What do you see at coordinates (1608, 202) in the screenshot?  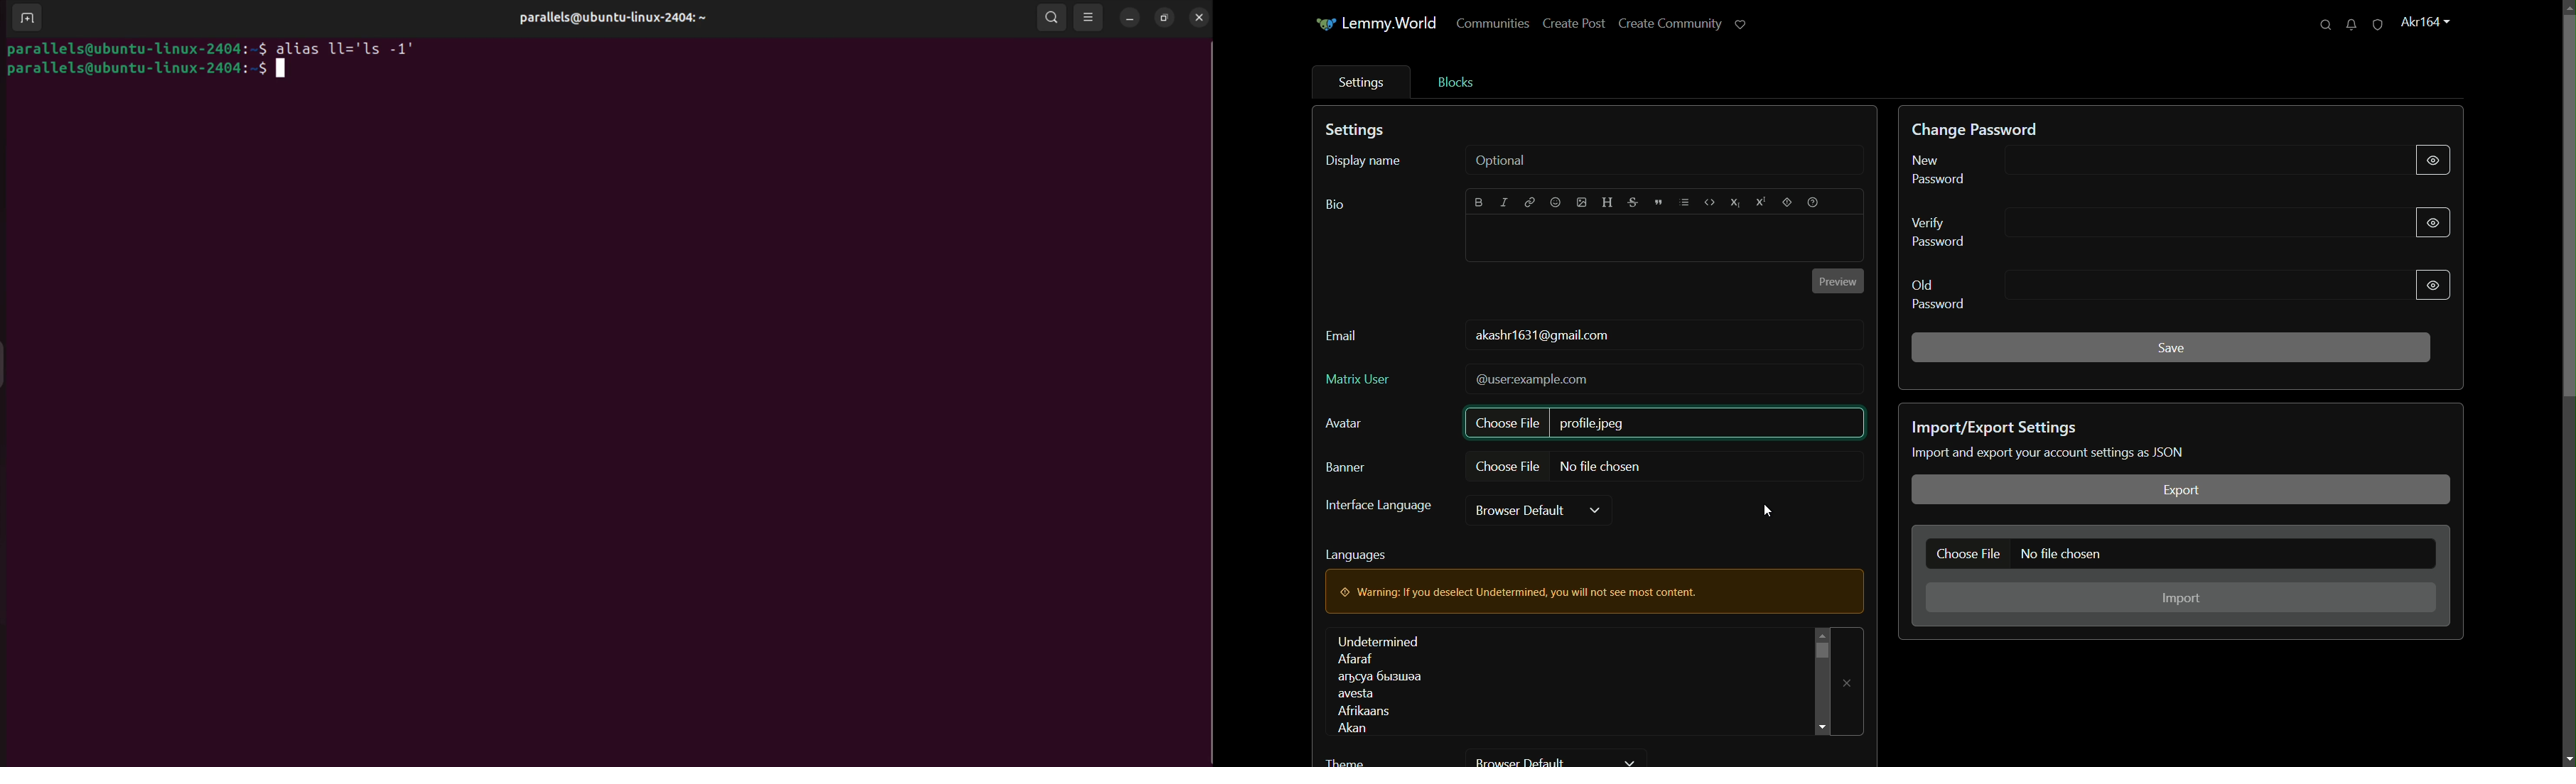 I see `header` at bounding box center [1608, 202].